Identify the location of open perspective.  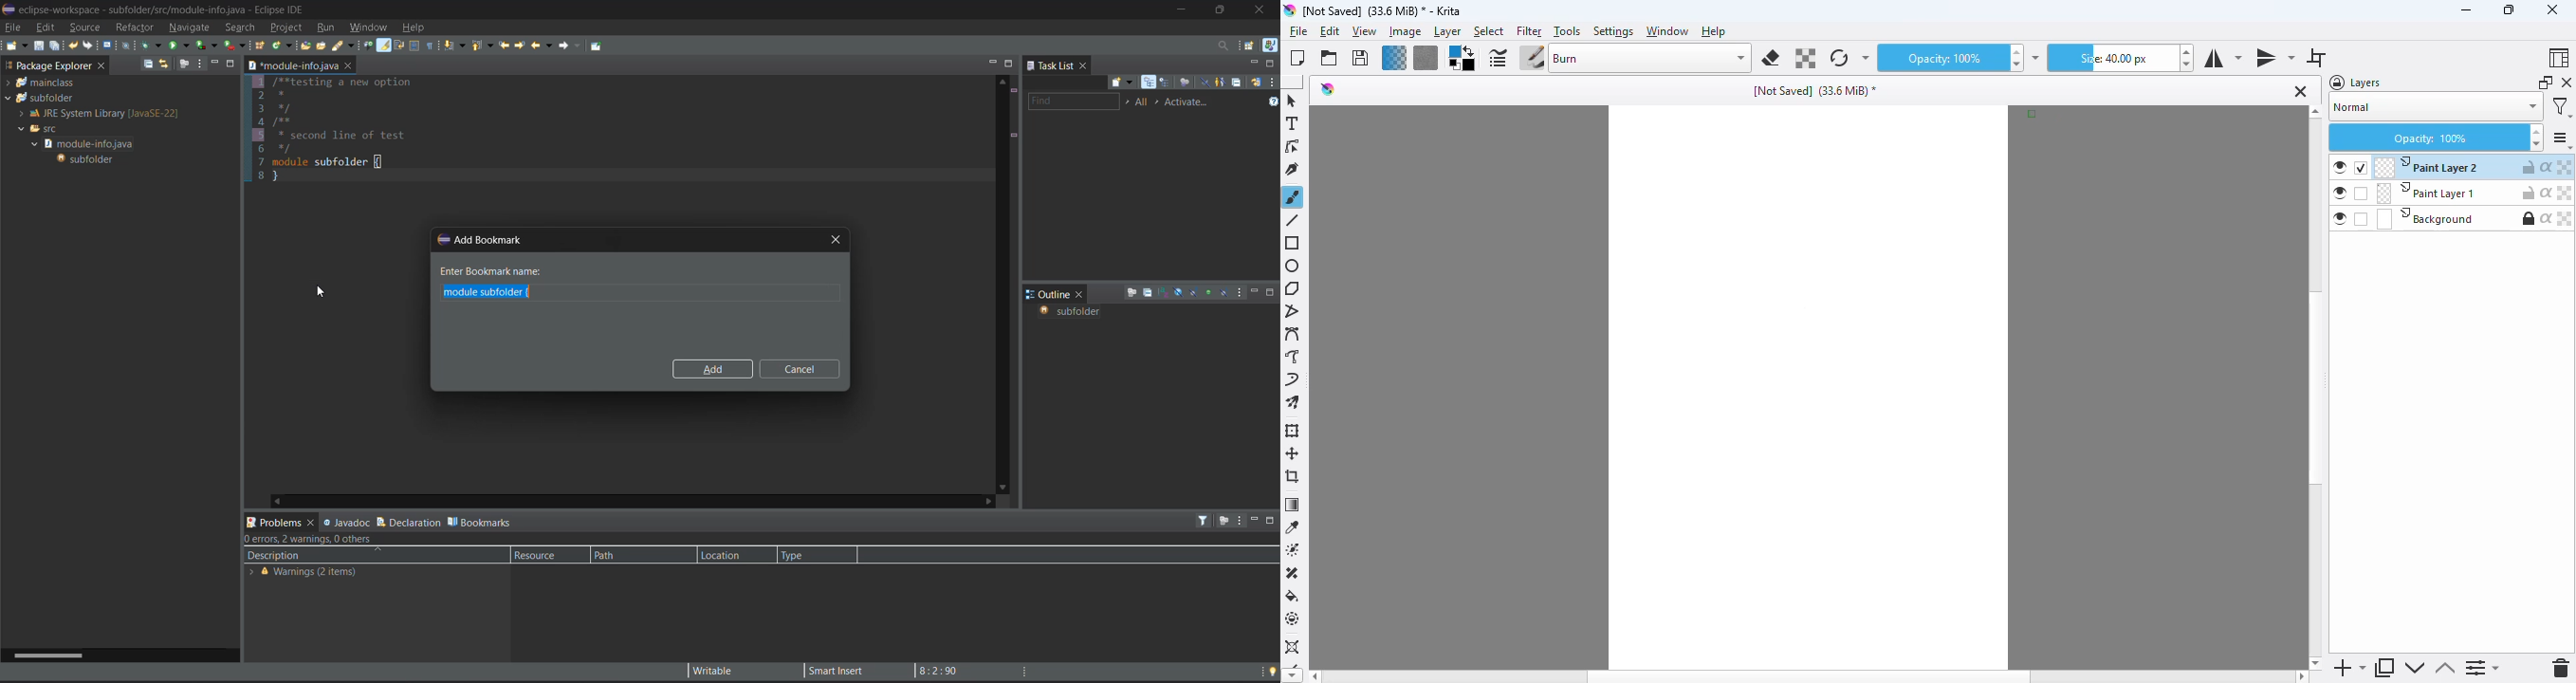
(1251, 45).